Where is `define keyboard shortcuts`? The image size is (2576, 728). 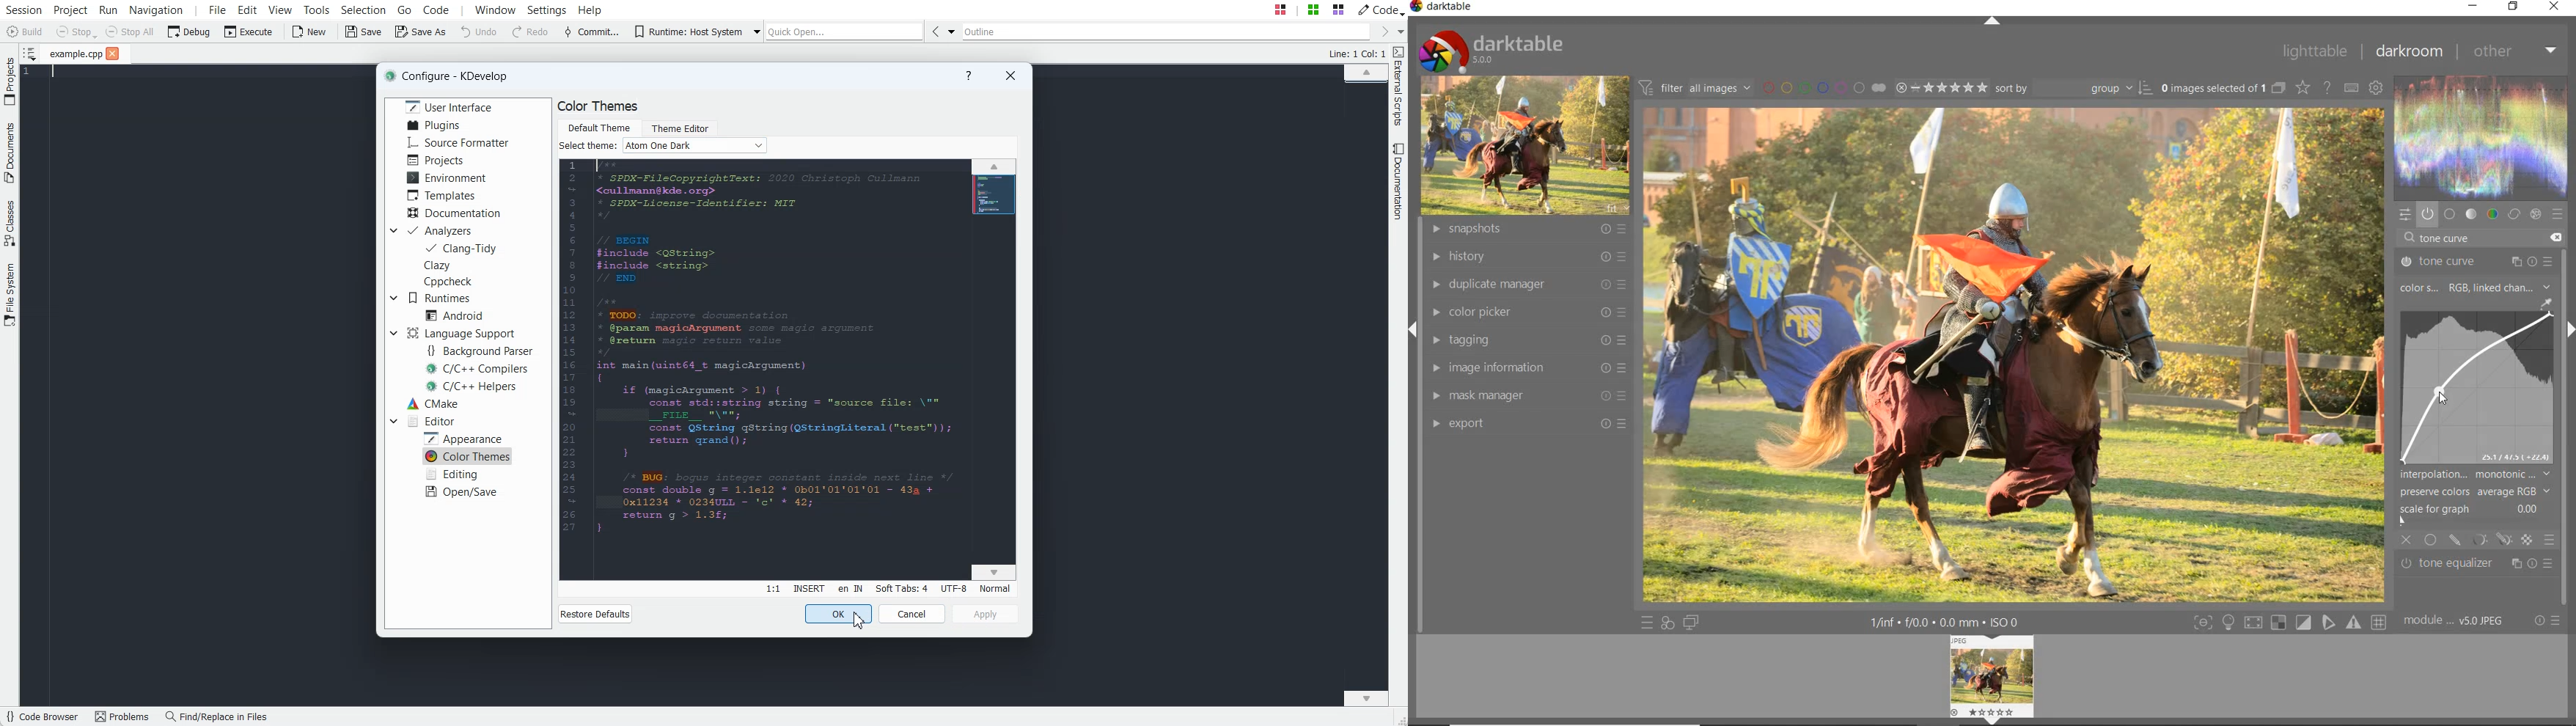
define keyboard shortcuts is located at coordinates (2351, 88).